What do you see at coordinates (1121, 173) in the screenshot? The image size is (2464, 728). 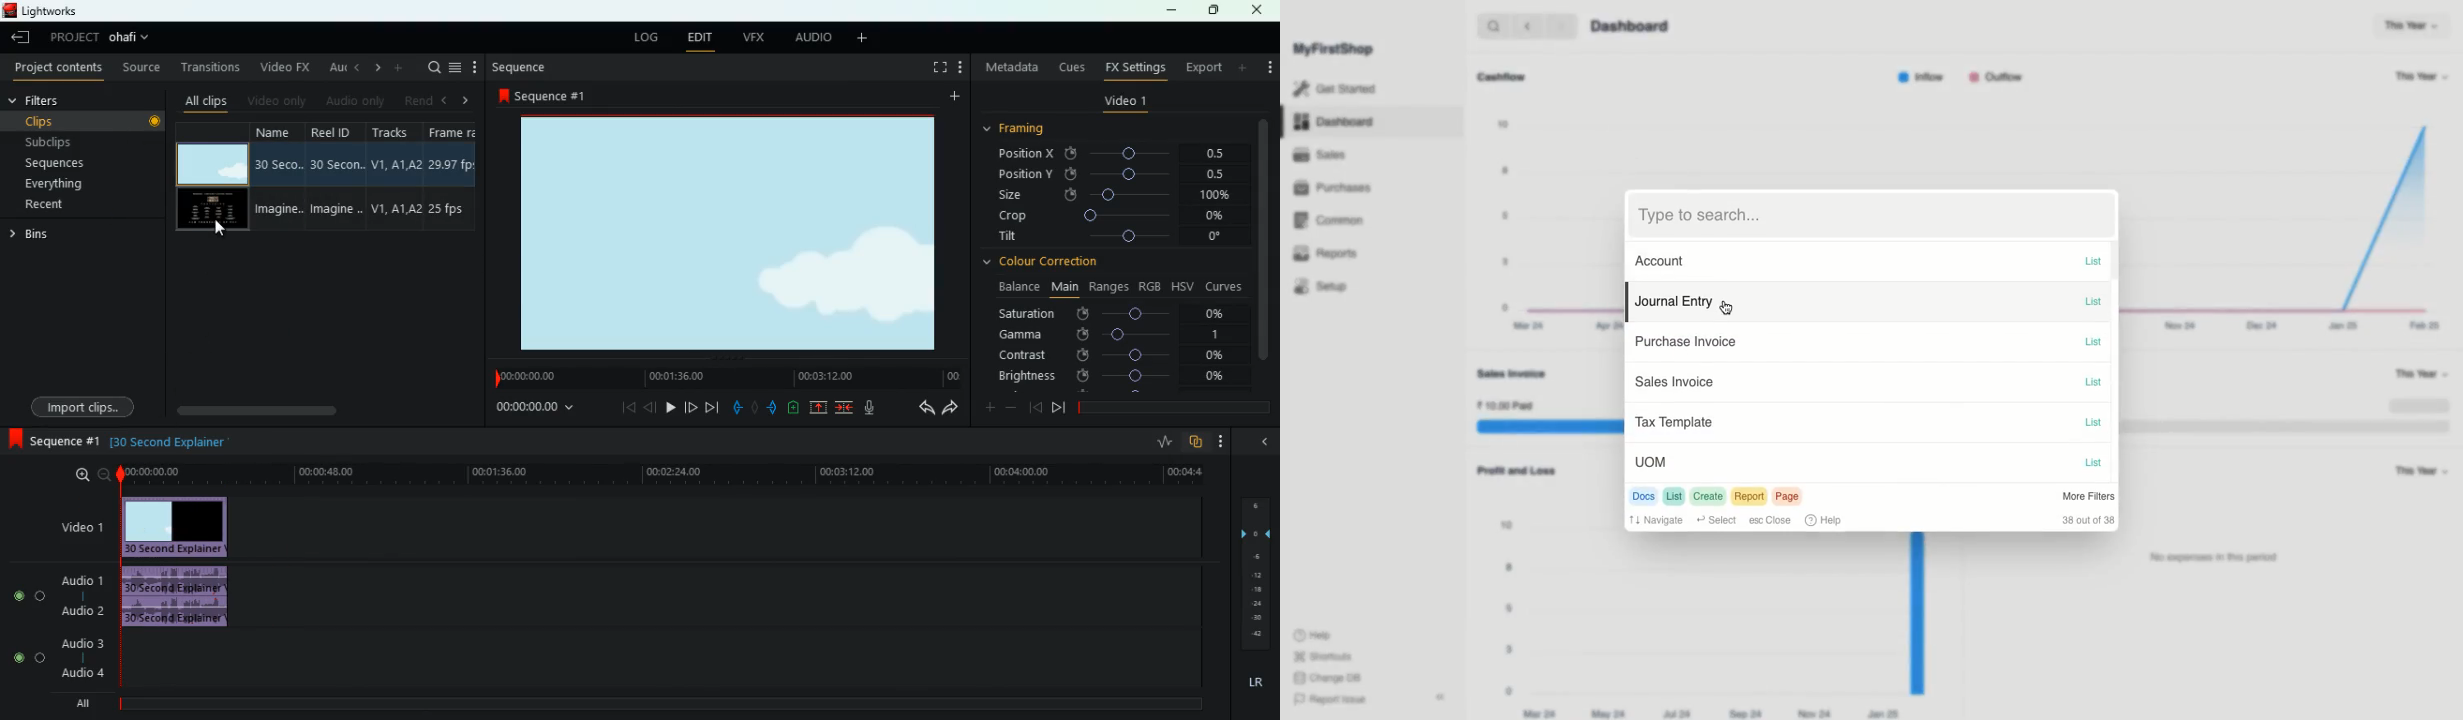 I see `position y` at bounding box center [1121, 173].